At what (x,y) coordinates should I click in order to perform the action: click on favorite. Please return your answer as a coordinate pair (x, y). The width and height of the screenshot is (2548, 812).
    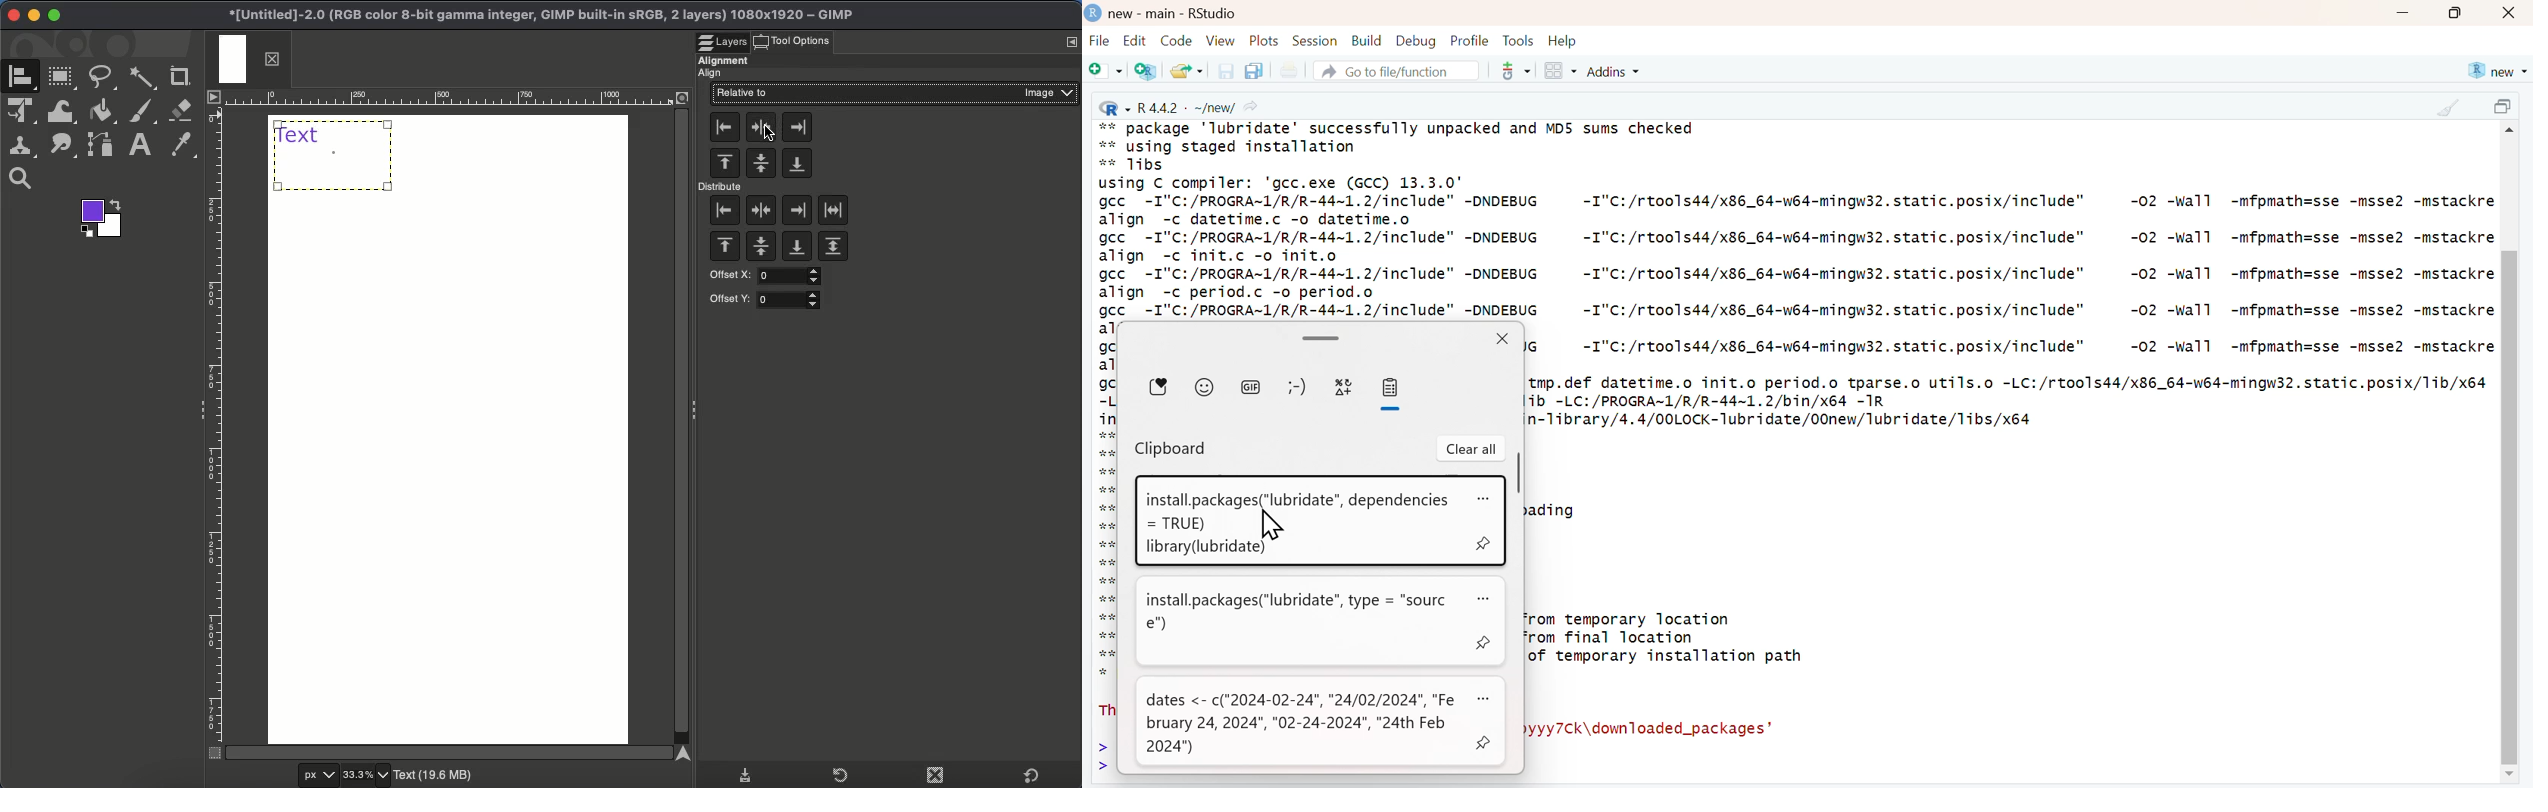
    Looking at the image, I should click on (1160, 386).